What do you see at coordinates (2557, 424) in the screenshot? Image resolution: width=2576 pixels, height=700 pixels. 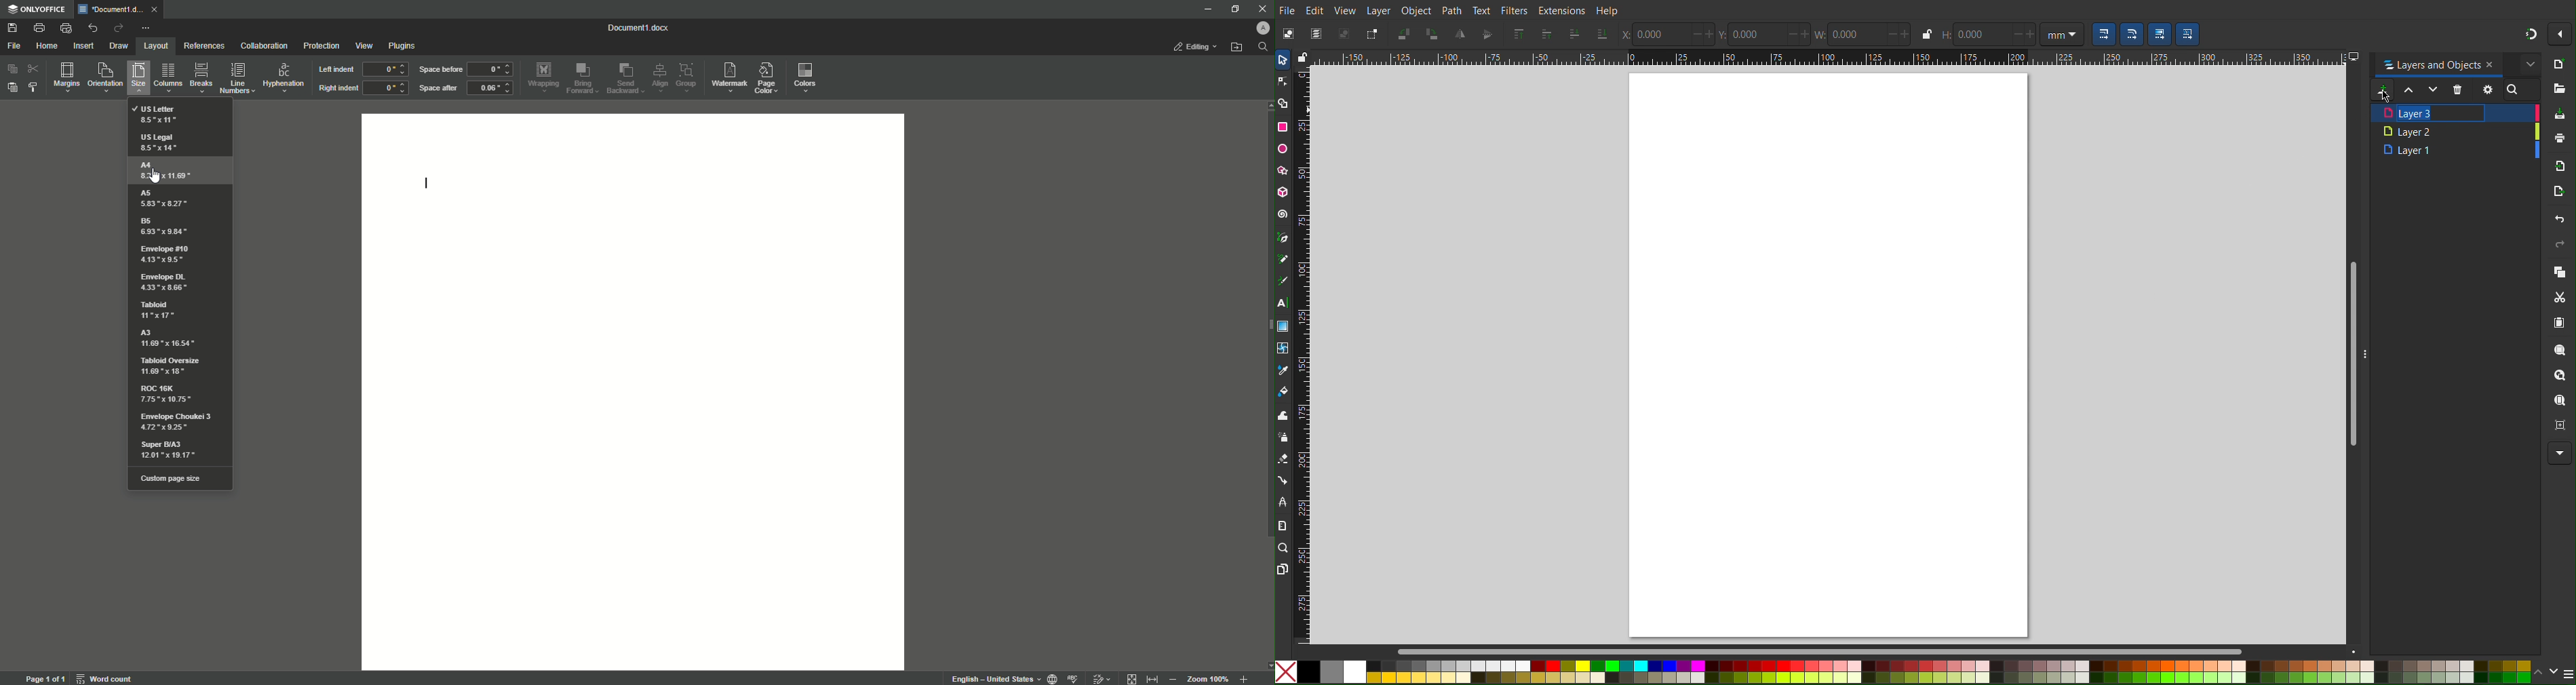 I see `Zoom Centre Page` at bounding box center [2557, 424].